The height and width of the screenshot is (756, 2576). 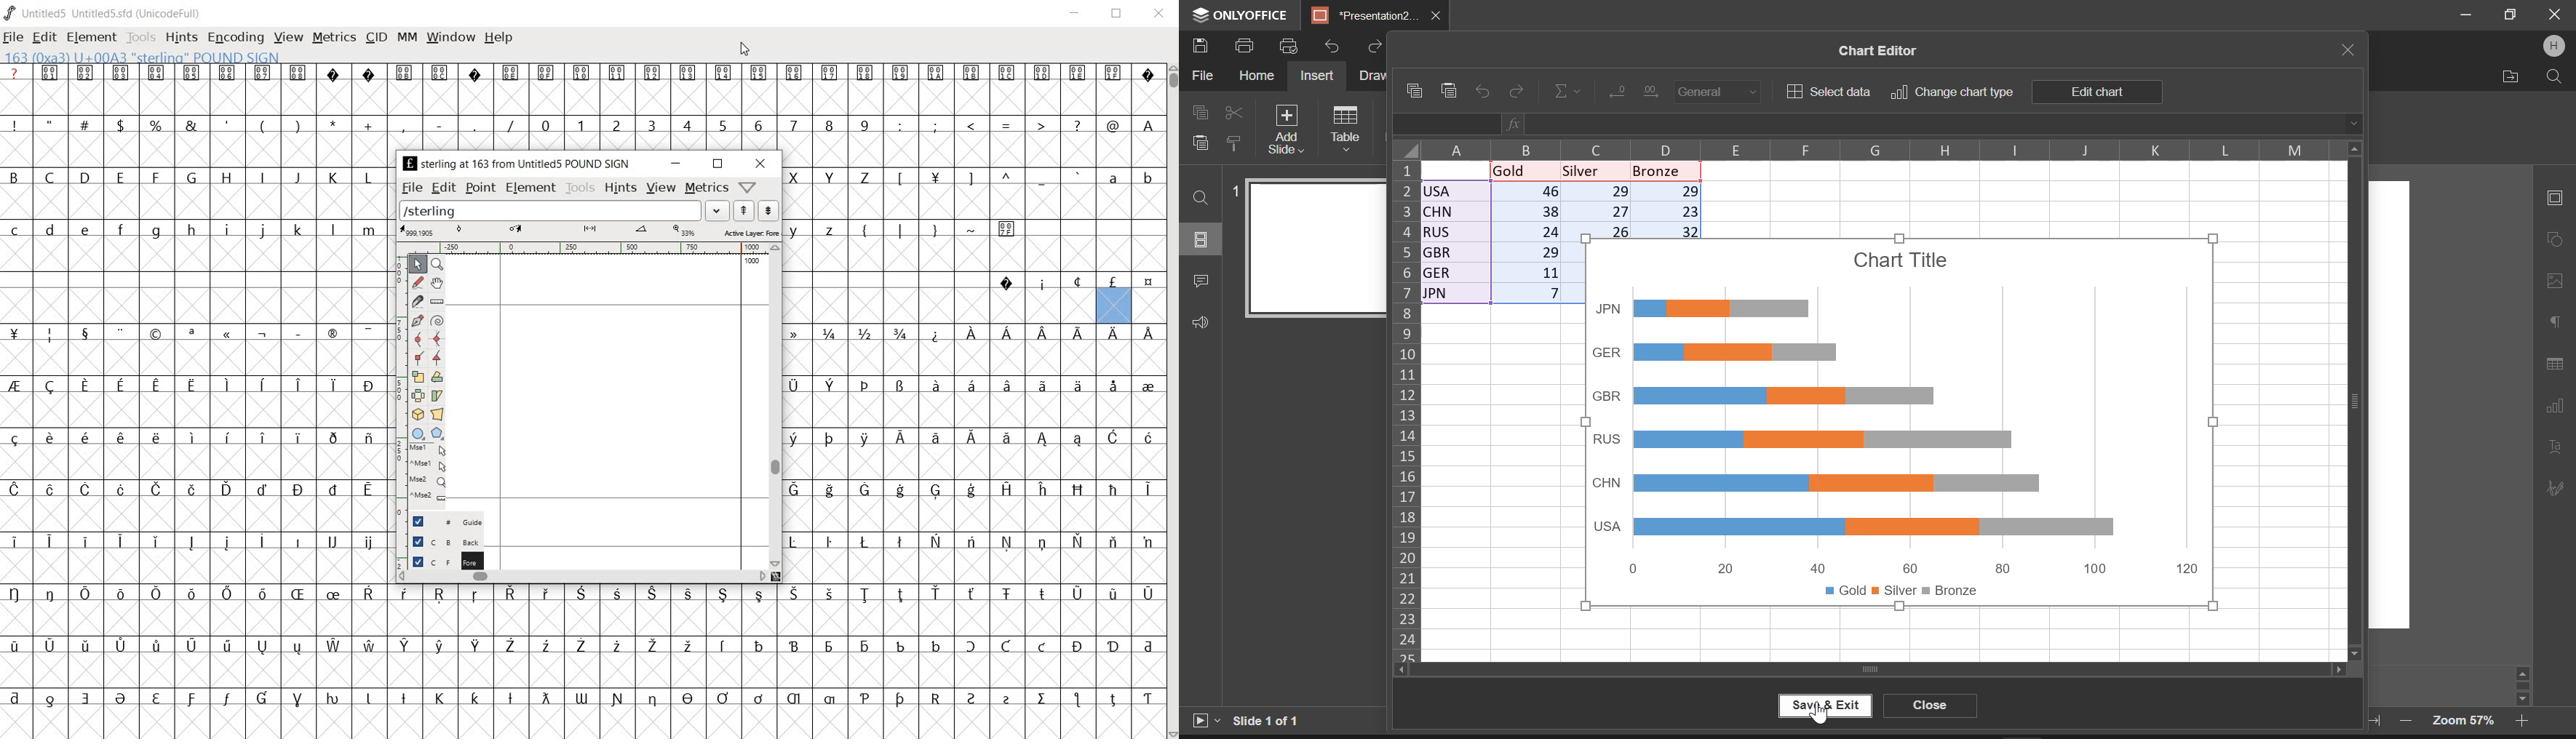 What do you see at coordinates (1077, 386) in the screenshot?
I see `Symbol` at bounding box center [1077, 386].